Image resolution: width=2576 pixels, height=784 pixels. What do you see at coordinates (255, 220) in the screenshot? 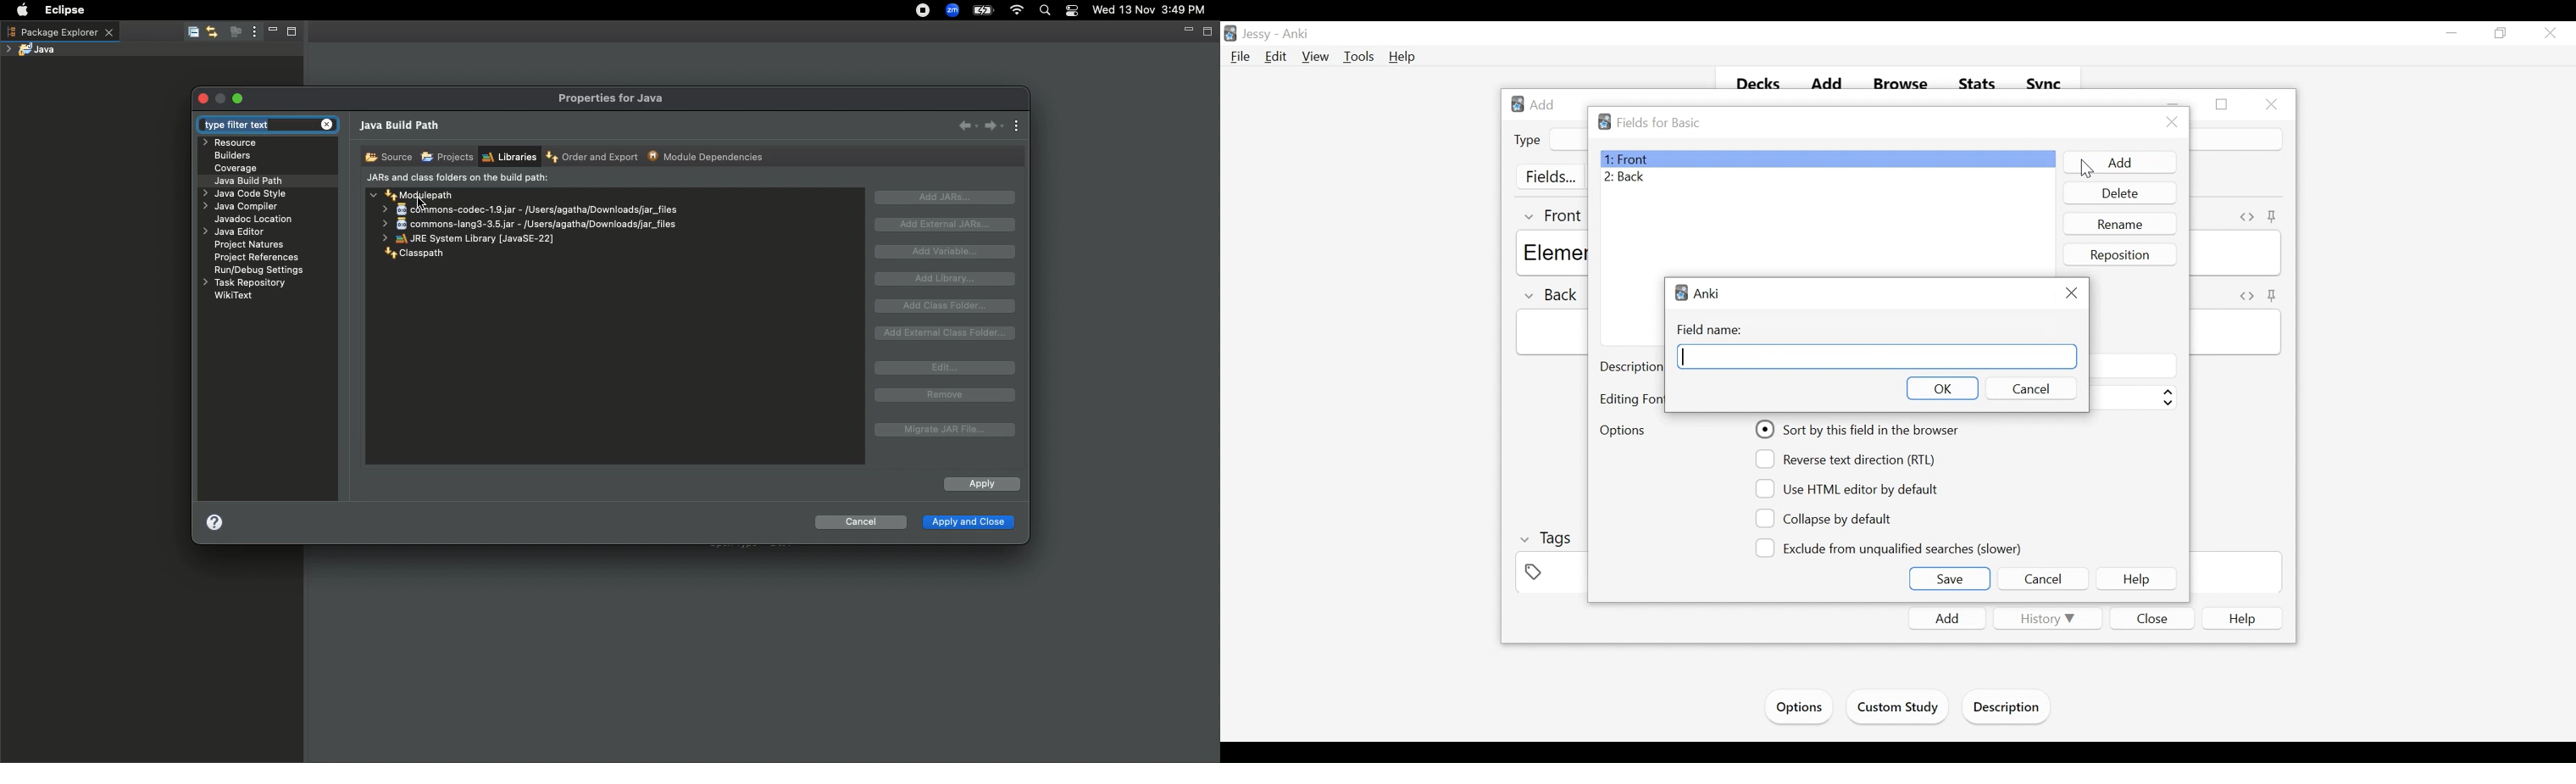
I see `Javadoc location` at bounding box center [255, 220].